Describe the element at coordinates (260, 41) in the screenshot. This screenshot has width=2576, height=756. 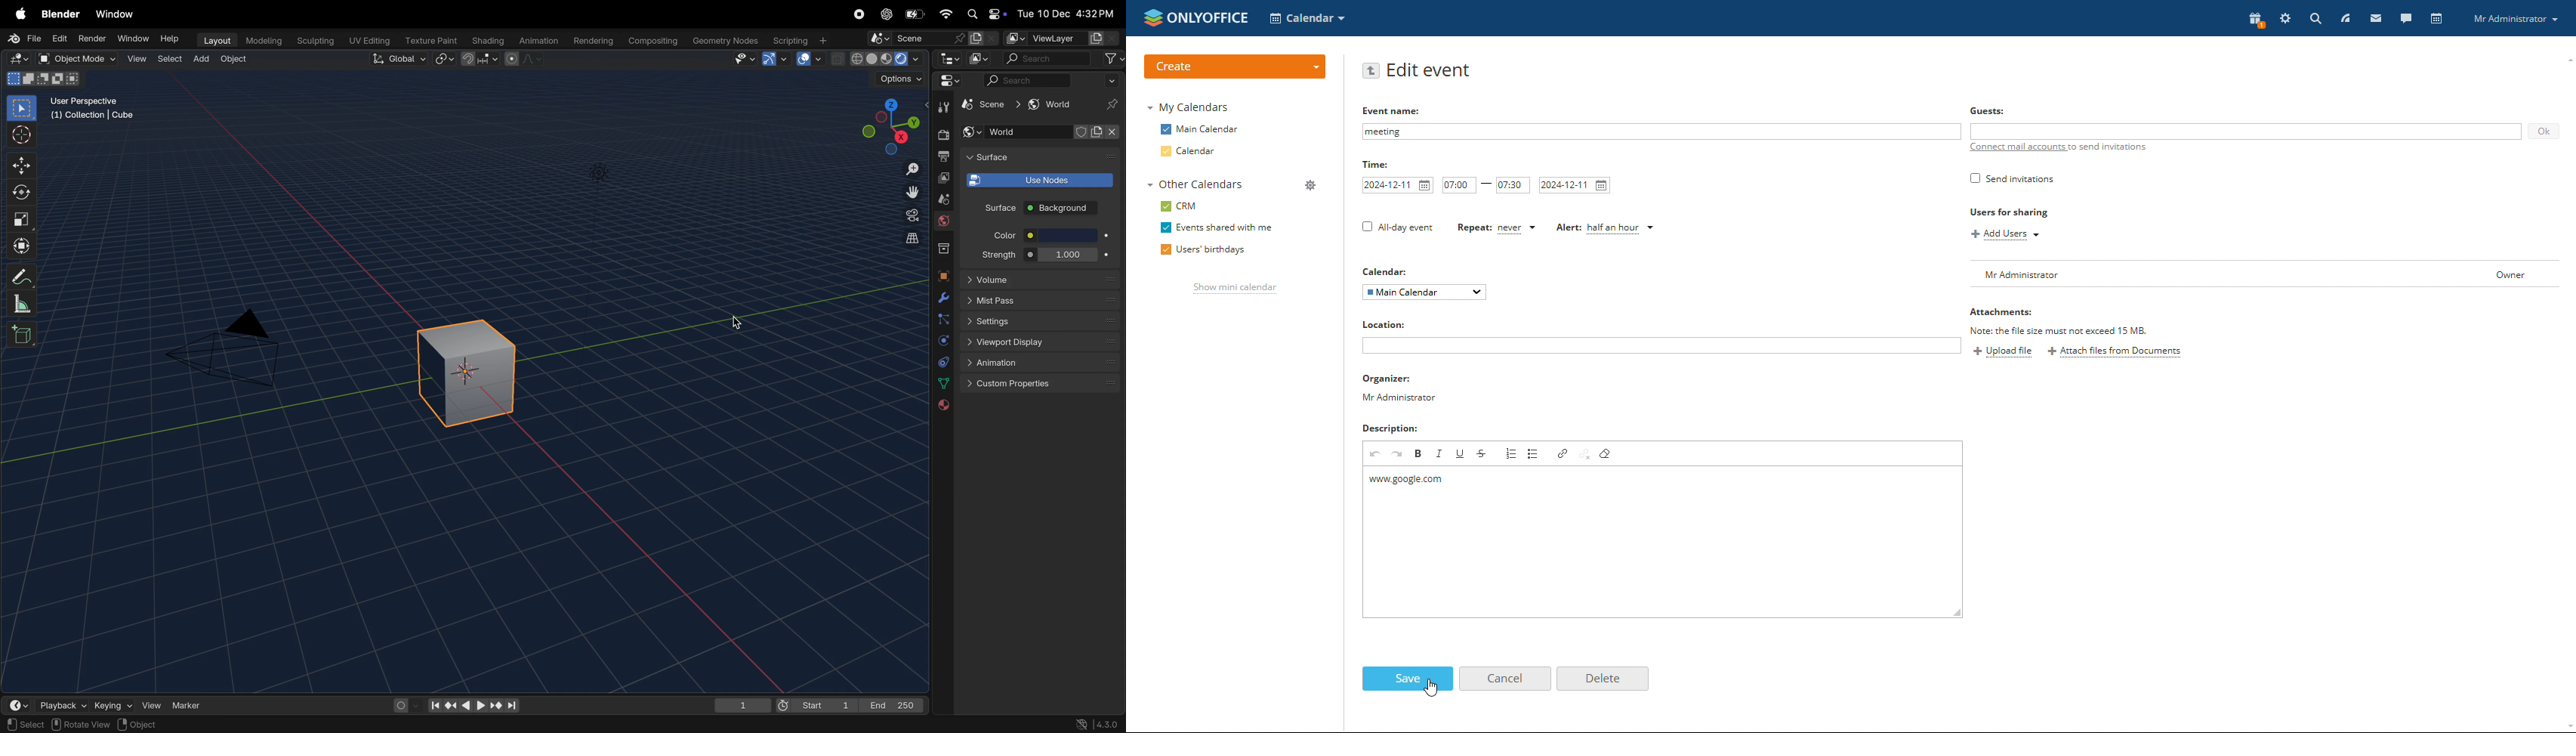
I see `Modelling` at that location.